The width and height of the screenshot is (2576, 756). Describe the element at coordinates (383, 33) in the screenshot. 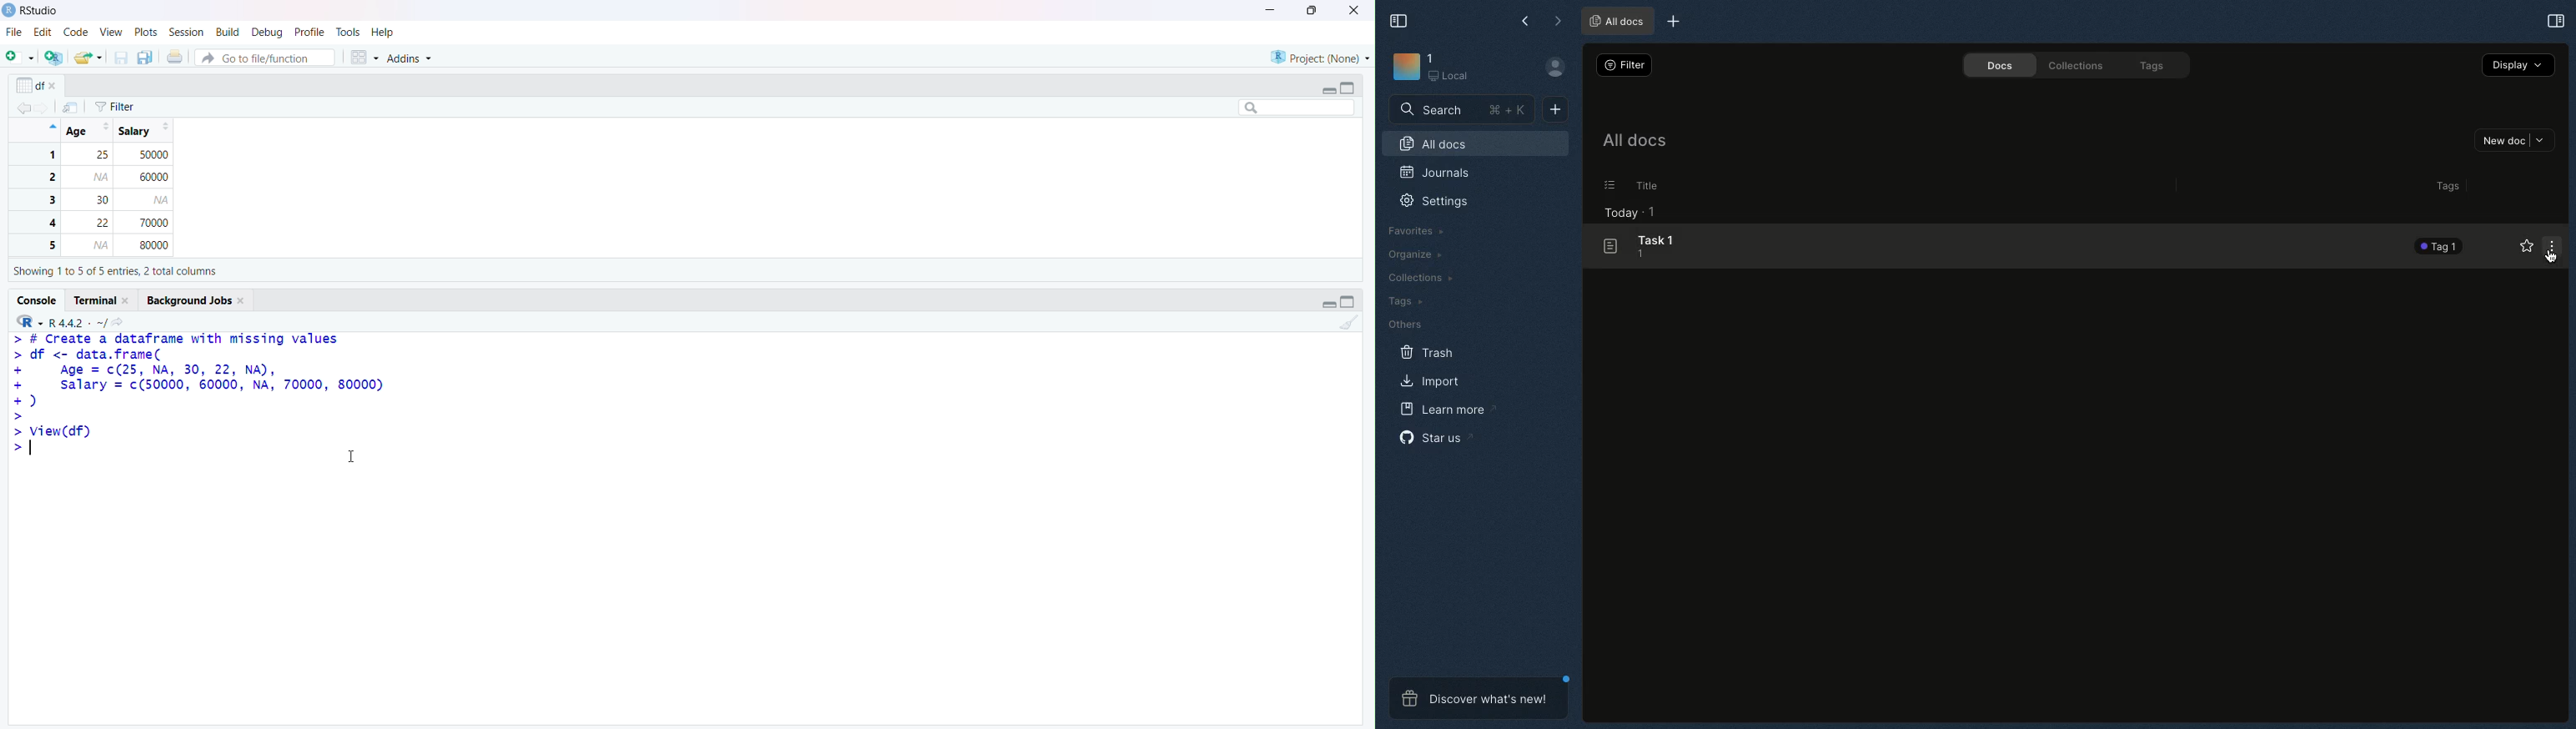

I see `Help` at that location.